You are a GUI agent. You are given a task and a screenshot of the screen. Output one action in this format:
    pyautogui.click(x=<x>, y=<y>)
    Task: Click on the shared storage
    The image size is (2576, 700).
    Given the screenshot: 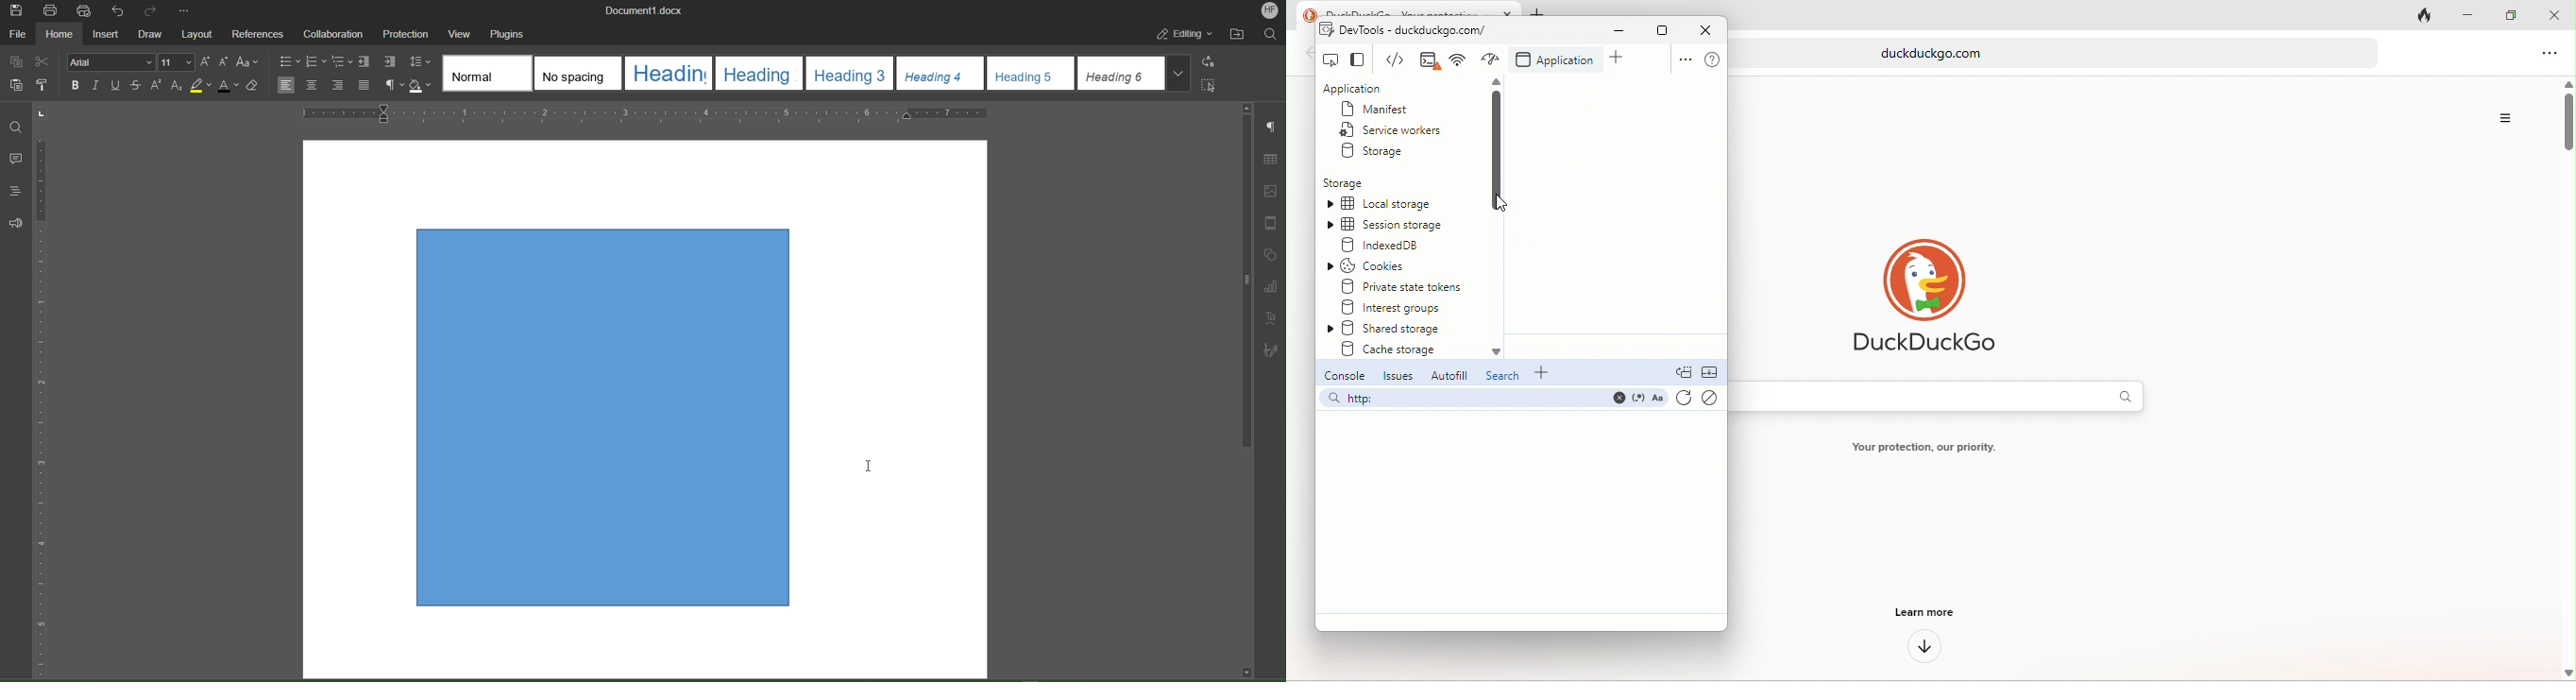 What is the action you would take?
    pyautogui.click(x=1391, y=329)
    